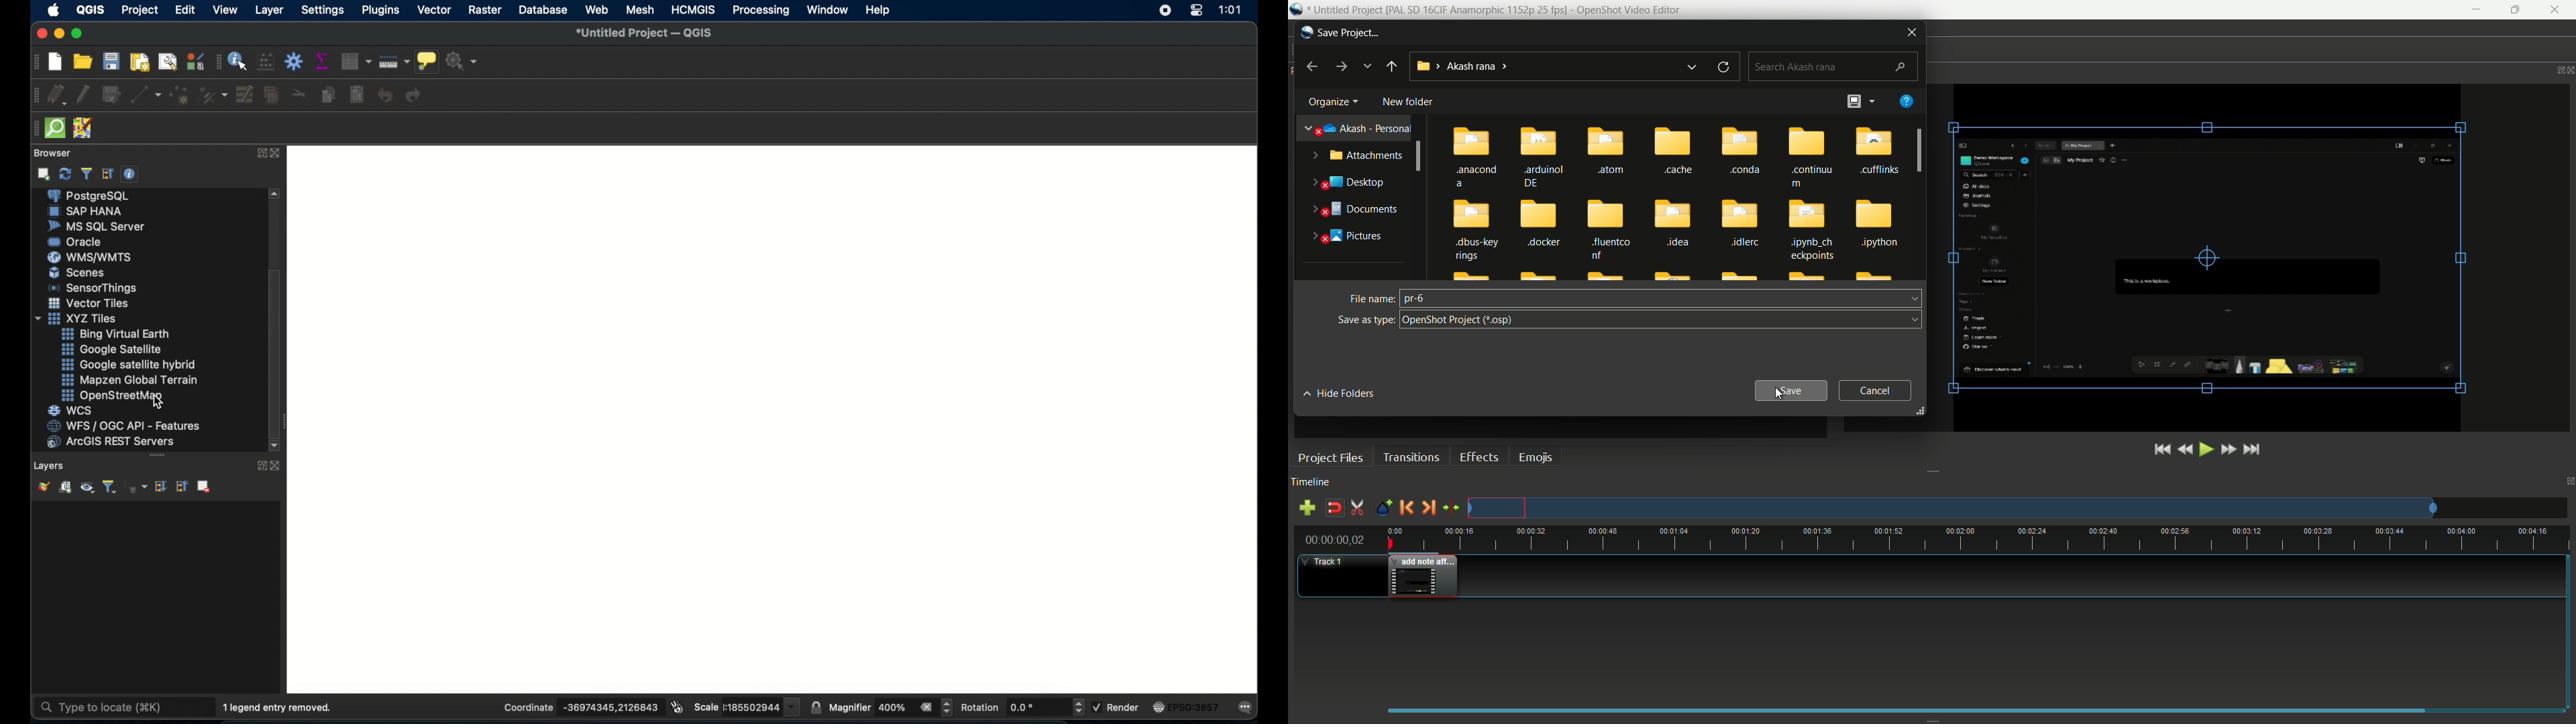 This screenshot has height=728, width=2576. I want to click on view, so click(227, 9).